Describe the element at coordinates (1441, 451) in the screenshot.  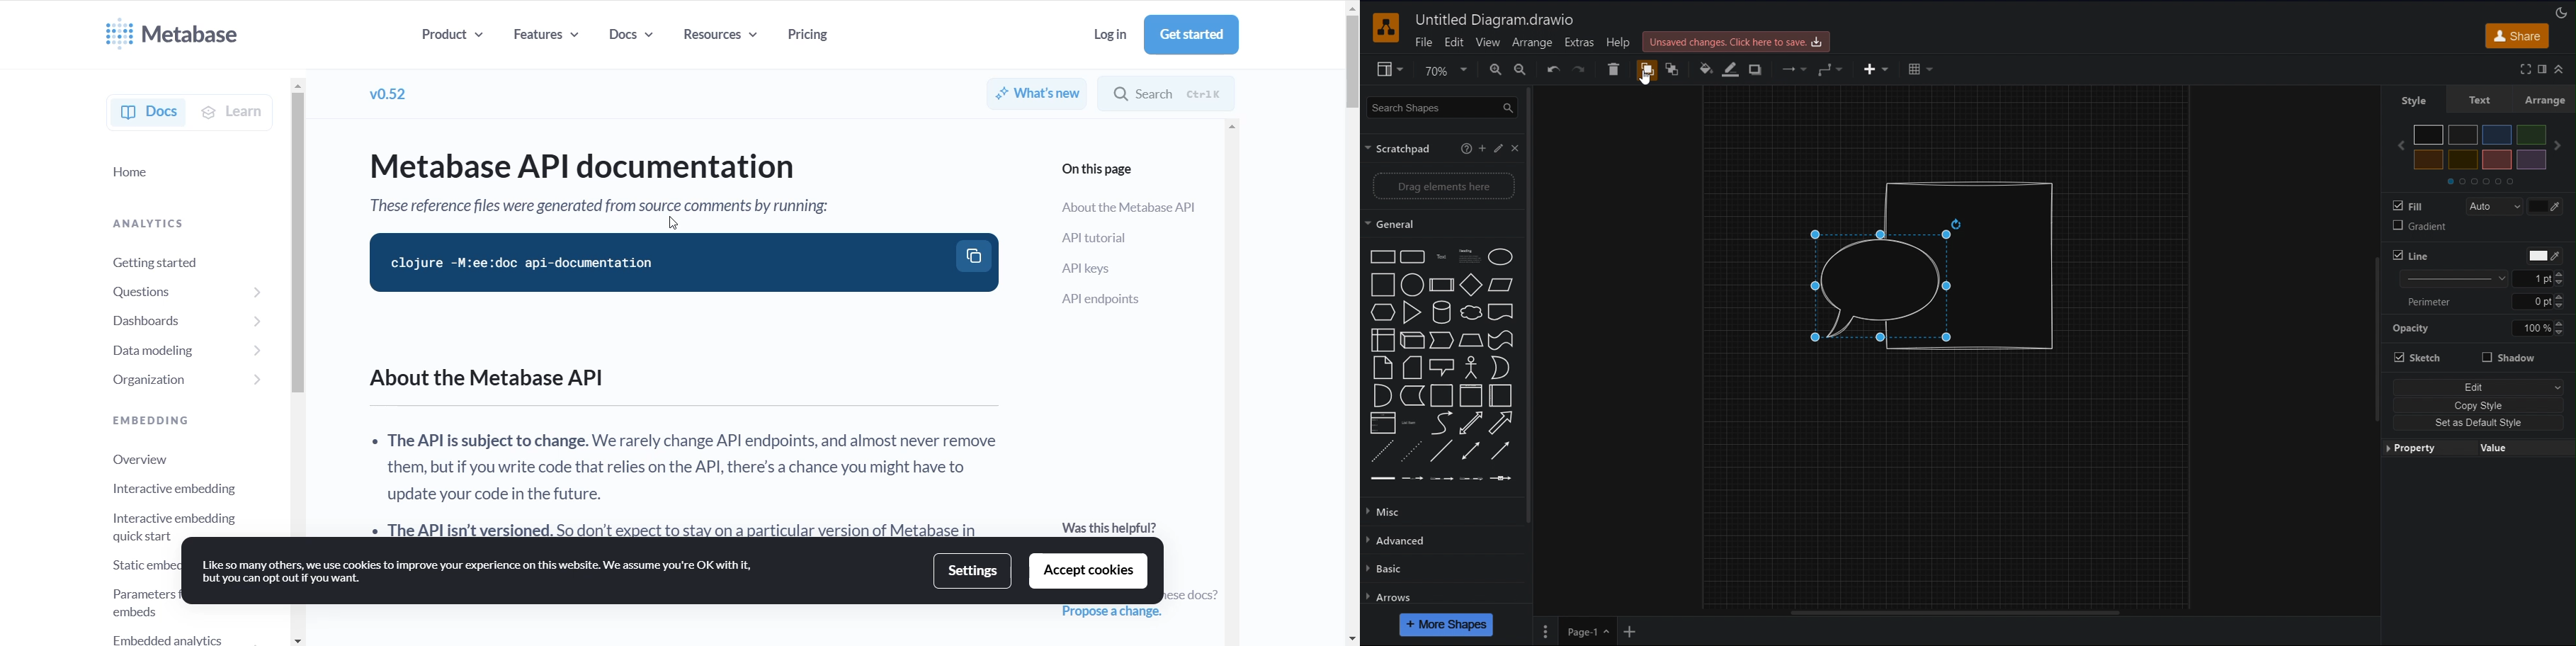
I see `Line` at that location.